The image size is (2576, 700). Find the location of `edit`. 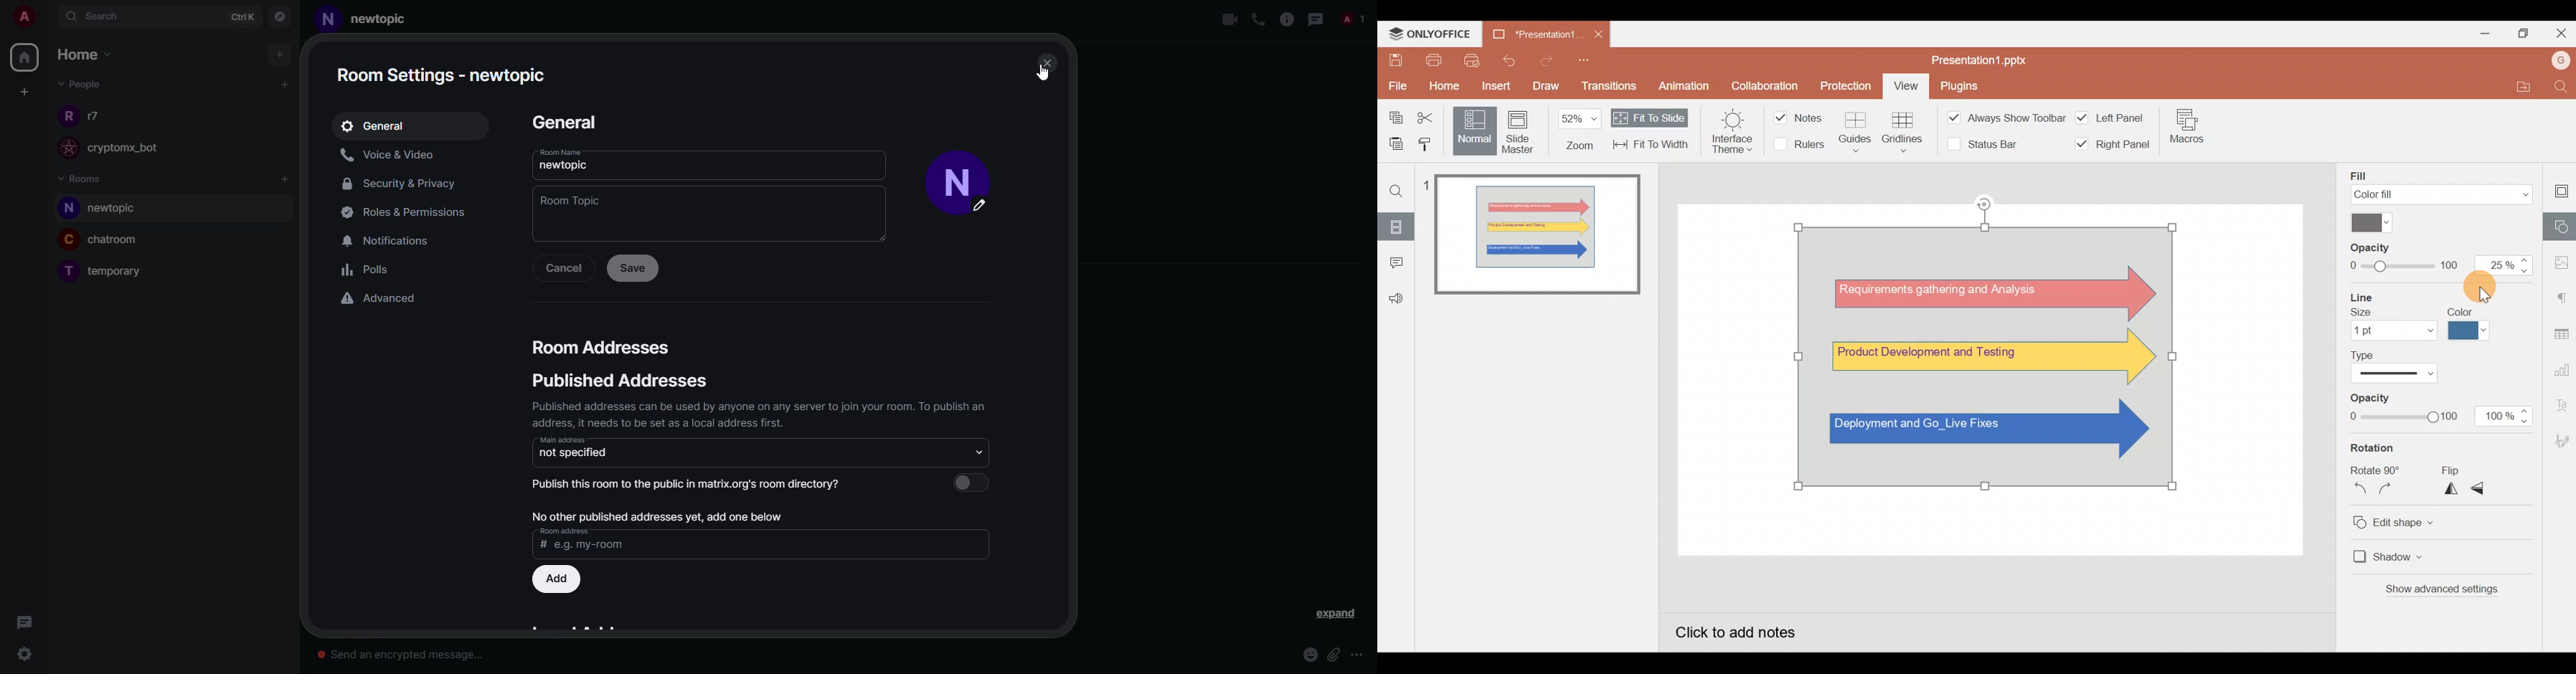

edit is located at coordinates (986, 209).